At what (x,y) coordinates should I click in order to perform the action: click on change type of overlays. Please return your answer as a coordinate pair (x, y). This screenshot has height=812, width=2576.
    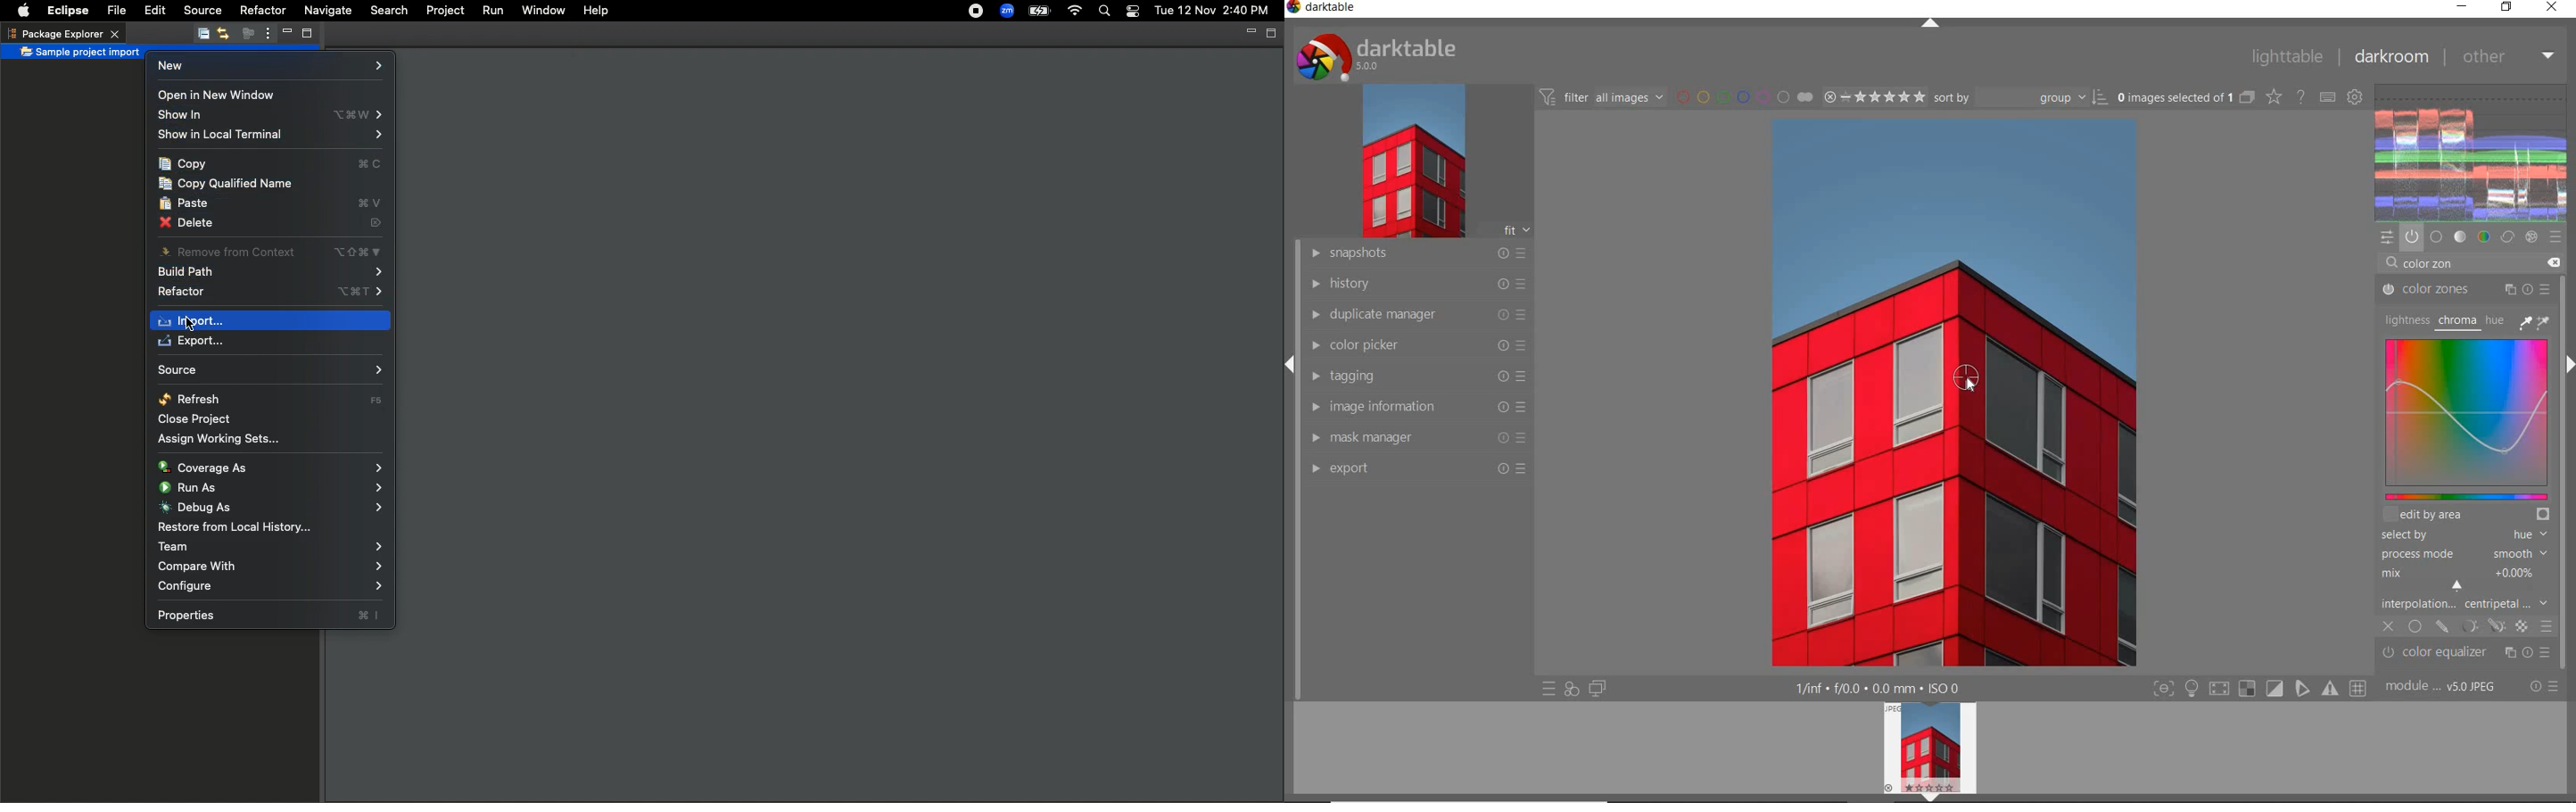
    Looking at the image, I should click on (2276, 98).